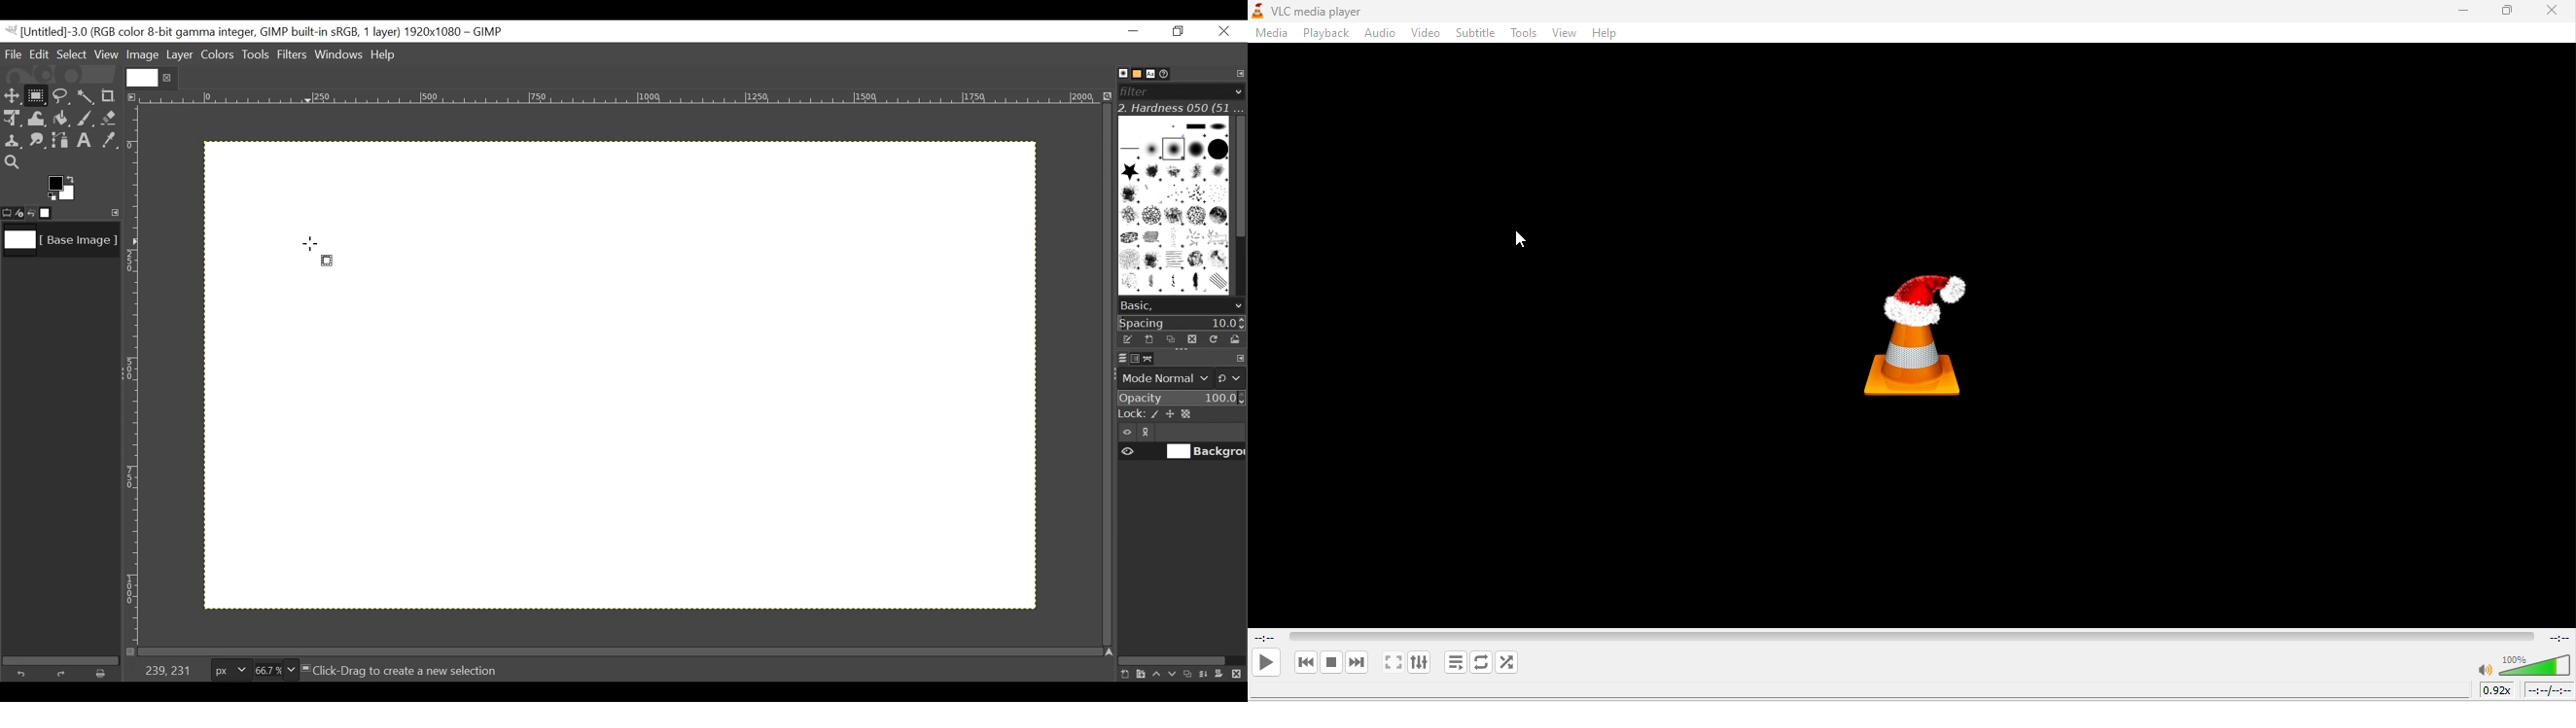 The height and width of the screenshot is (728, 2576). Describe the element at coordinates (40, 54) in the screenshot. I see `Edit` at that location.